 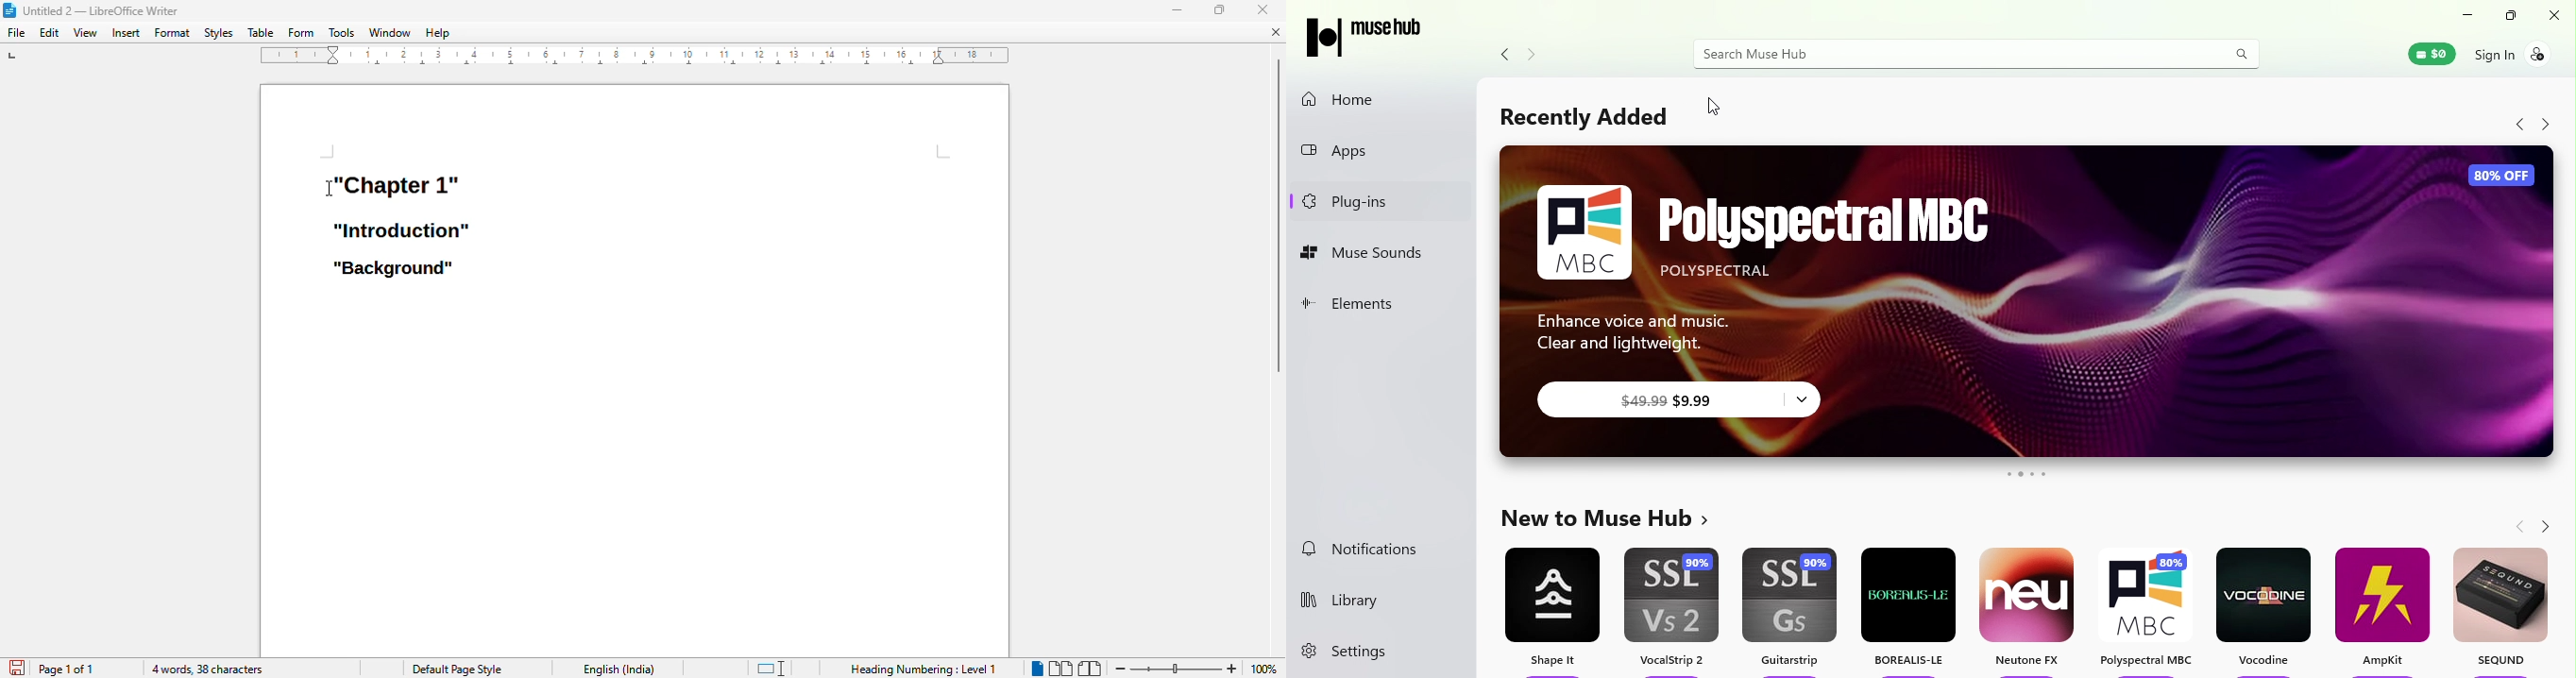 What do you see at coordinates (636, 55) in the screenshot?
I see `ruler` at bounding box center [636, 55].